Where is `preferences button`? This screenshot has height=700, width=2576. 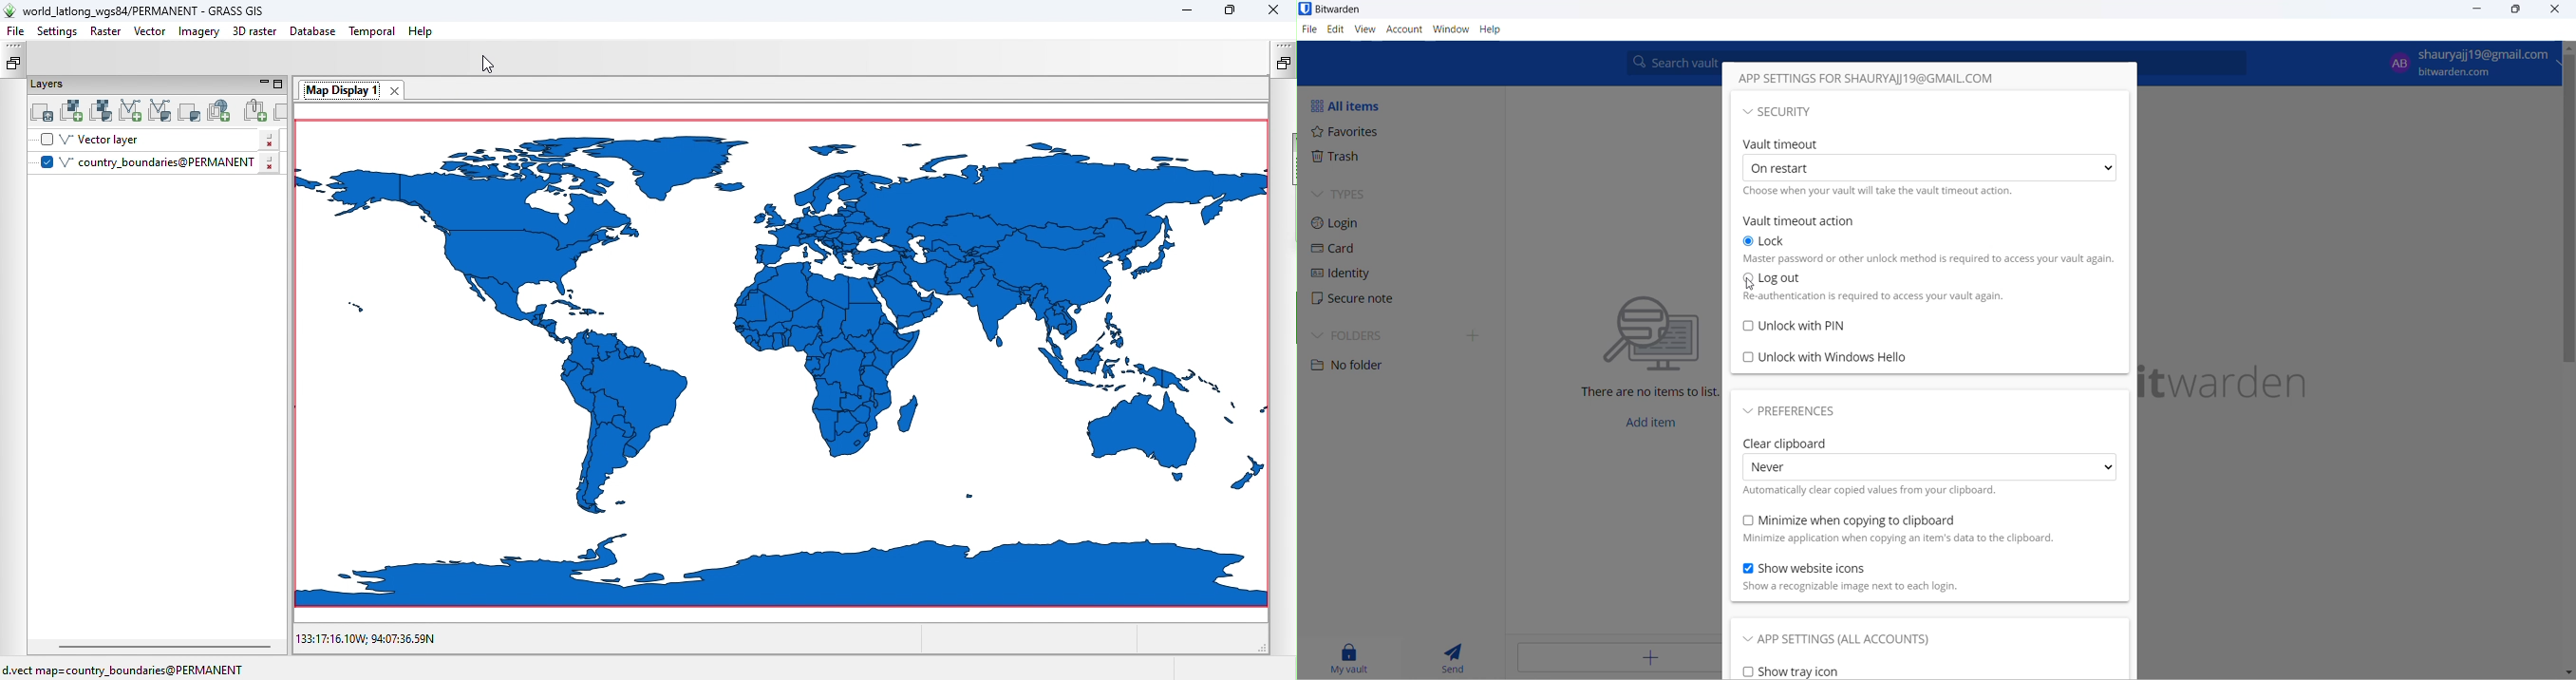
preferences button is located at coordinates (1795, 413).